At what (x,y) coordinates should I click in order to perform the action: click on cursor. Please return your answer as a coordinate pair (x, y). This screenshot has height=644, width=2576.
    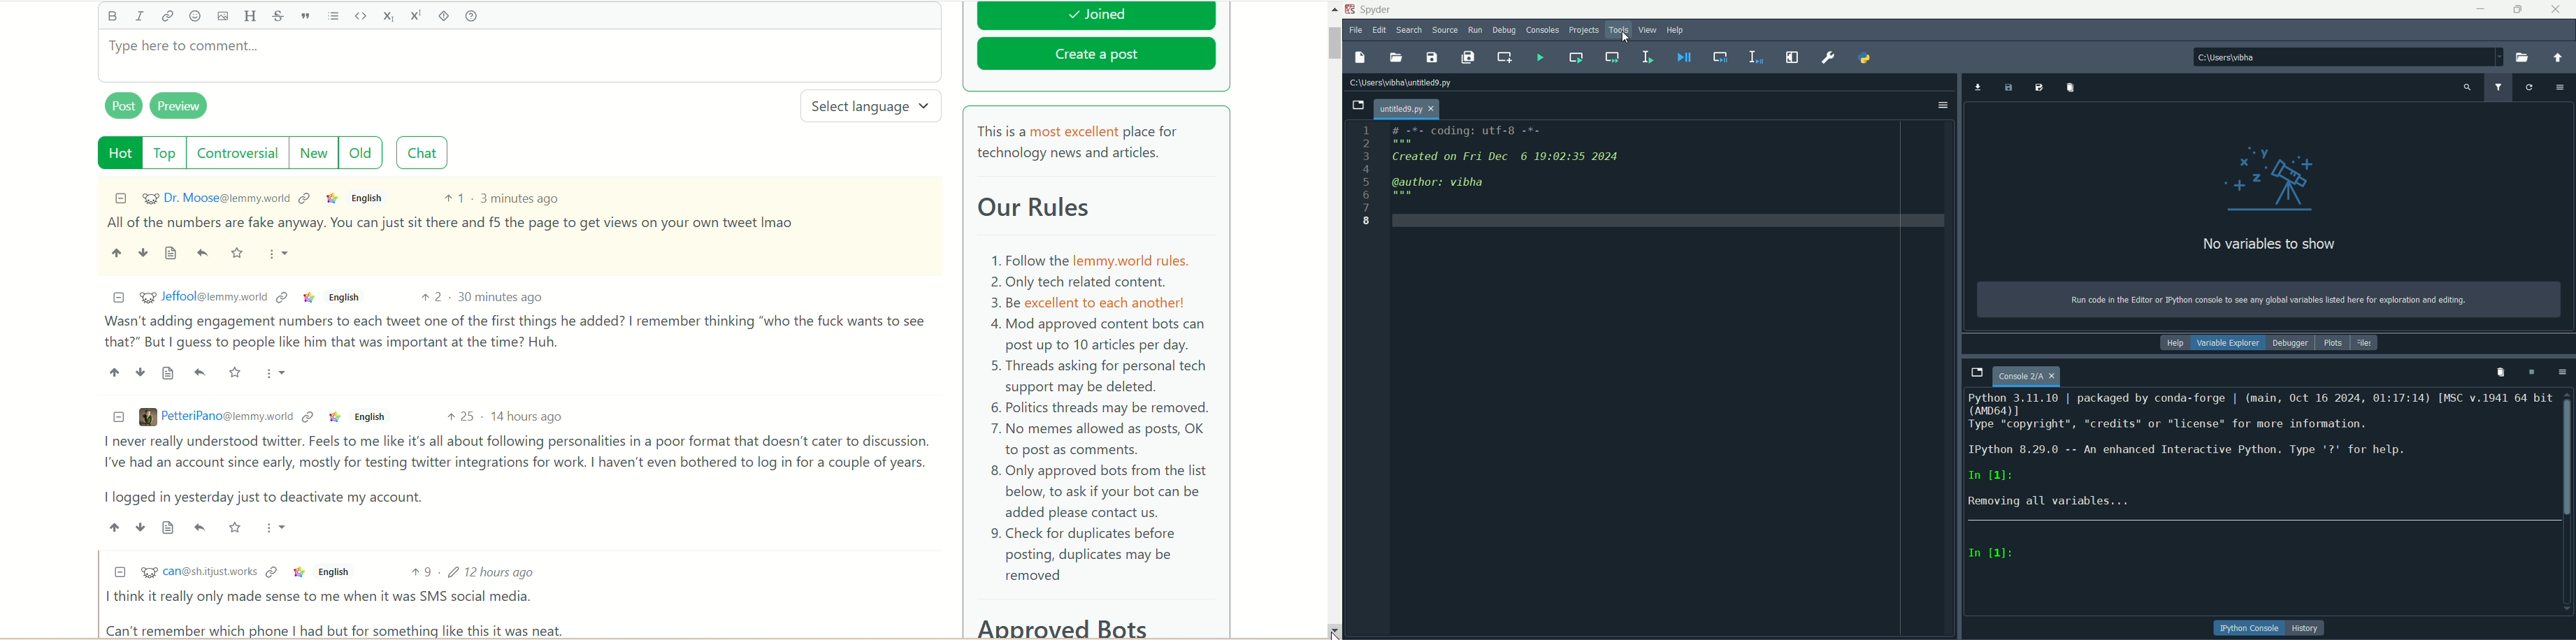
    Looking at the image, I should click on (1626, 37).